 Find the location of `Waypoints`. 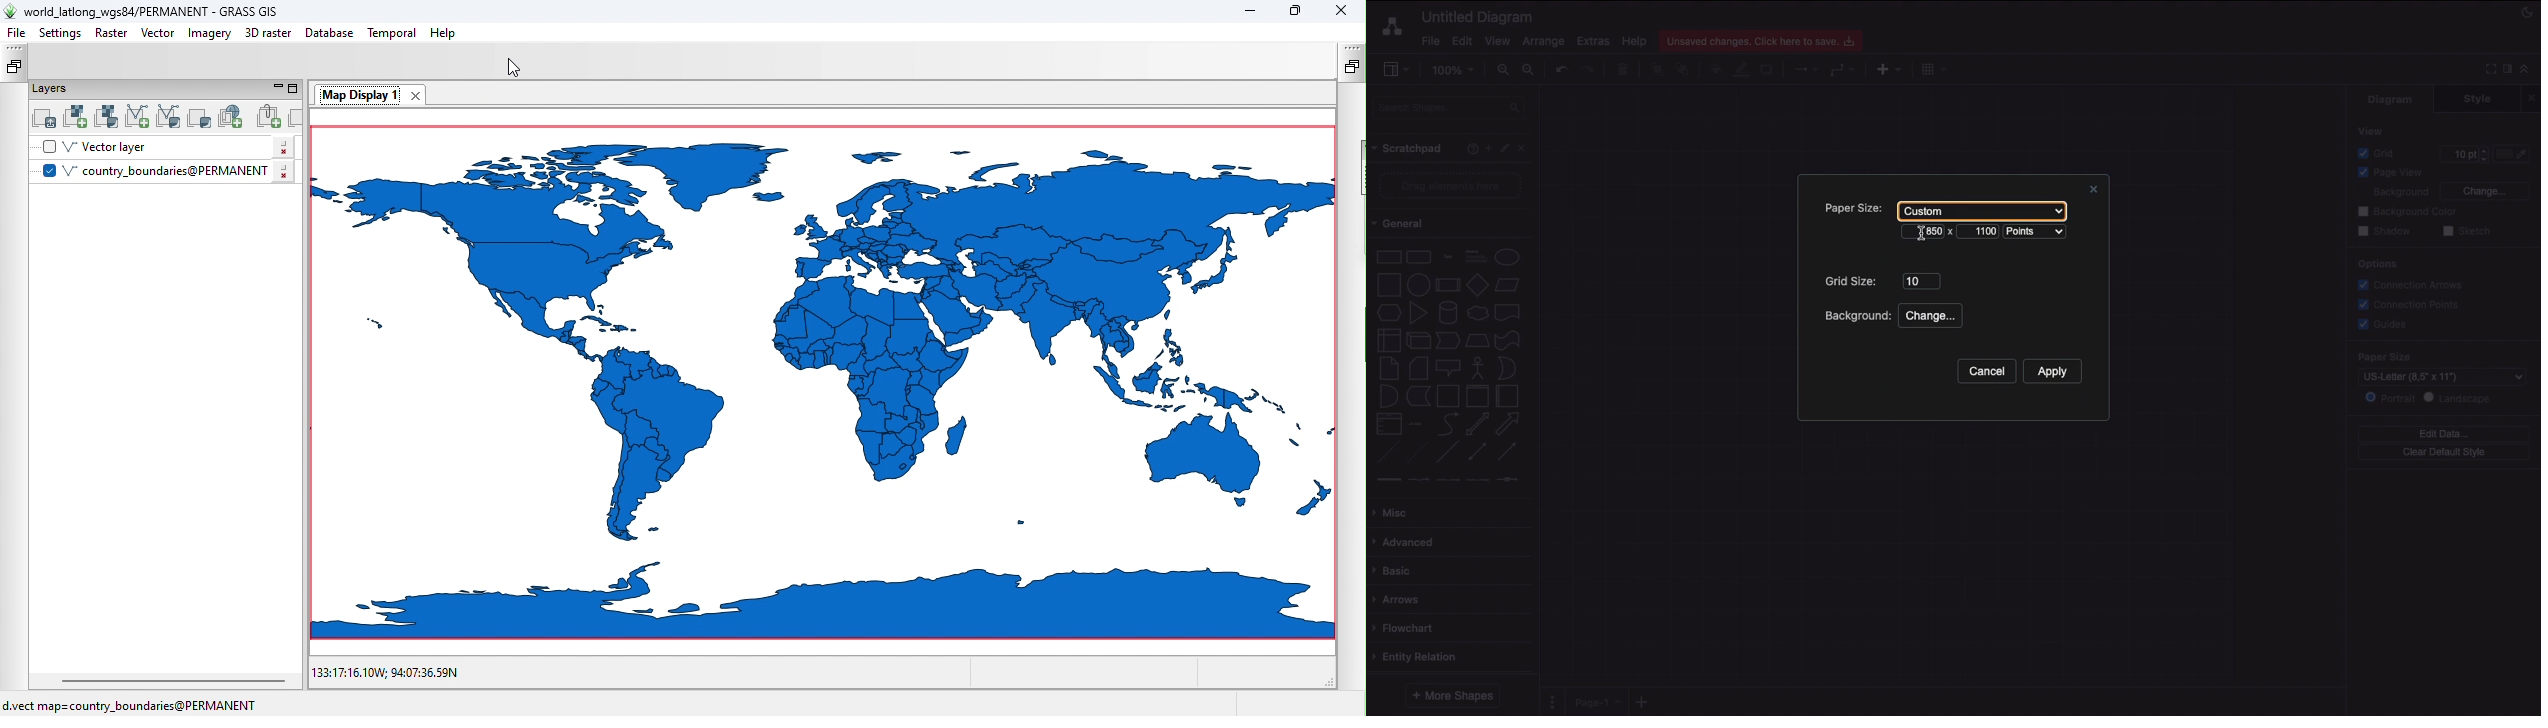

Waypoints is located at coordinates (1843, 71).